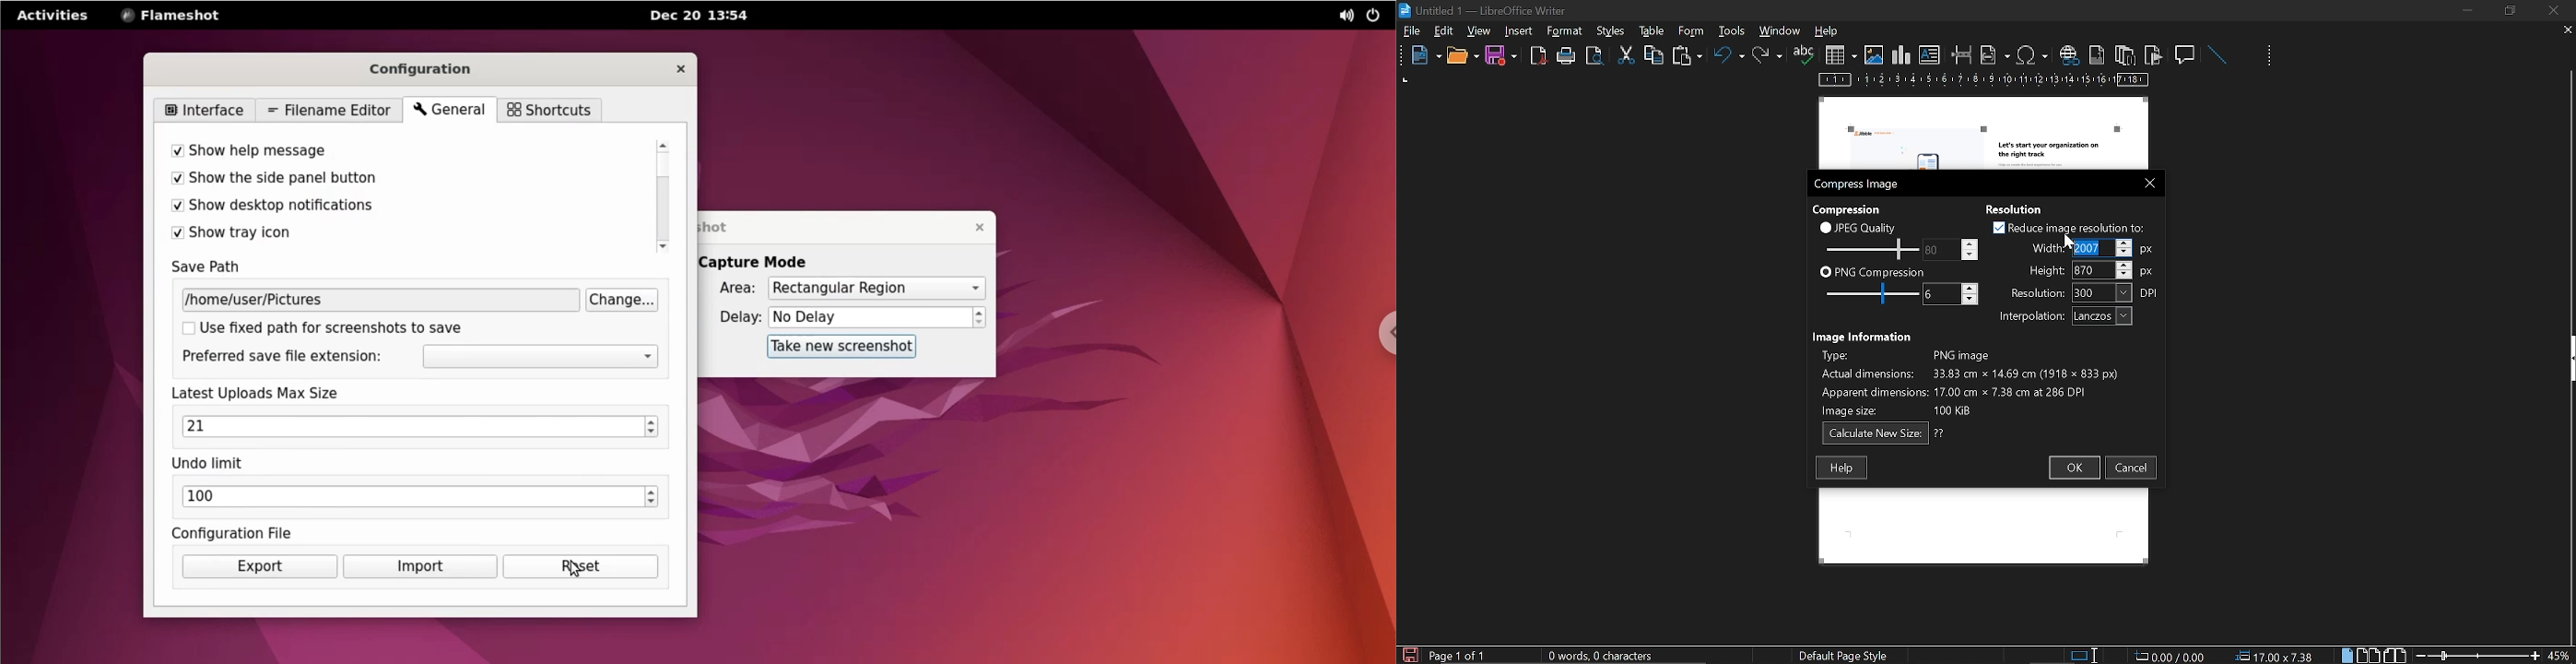 The width and height of the screenshot is (2576, 672). I want to click on close, so click(2146, 182).